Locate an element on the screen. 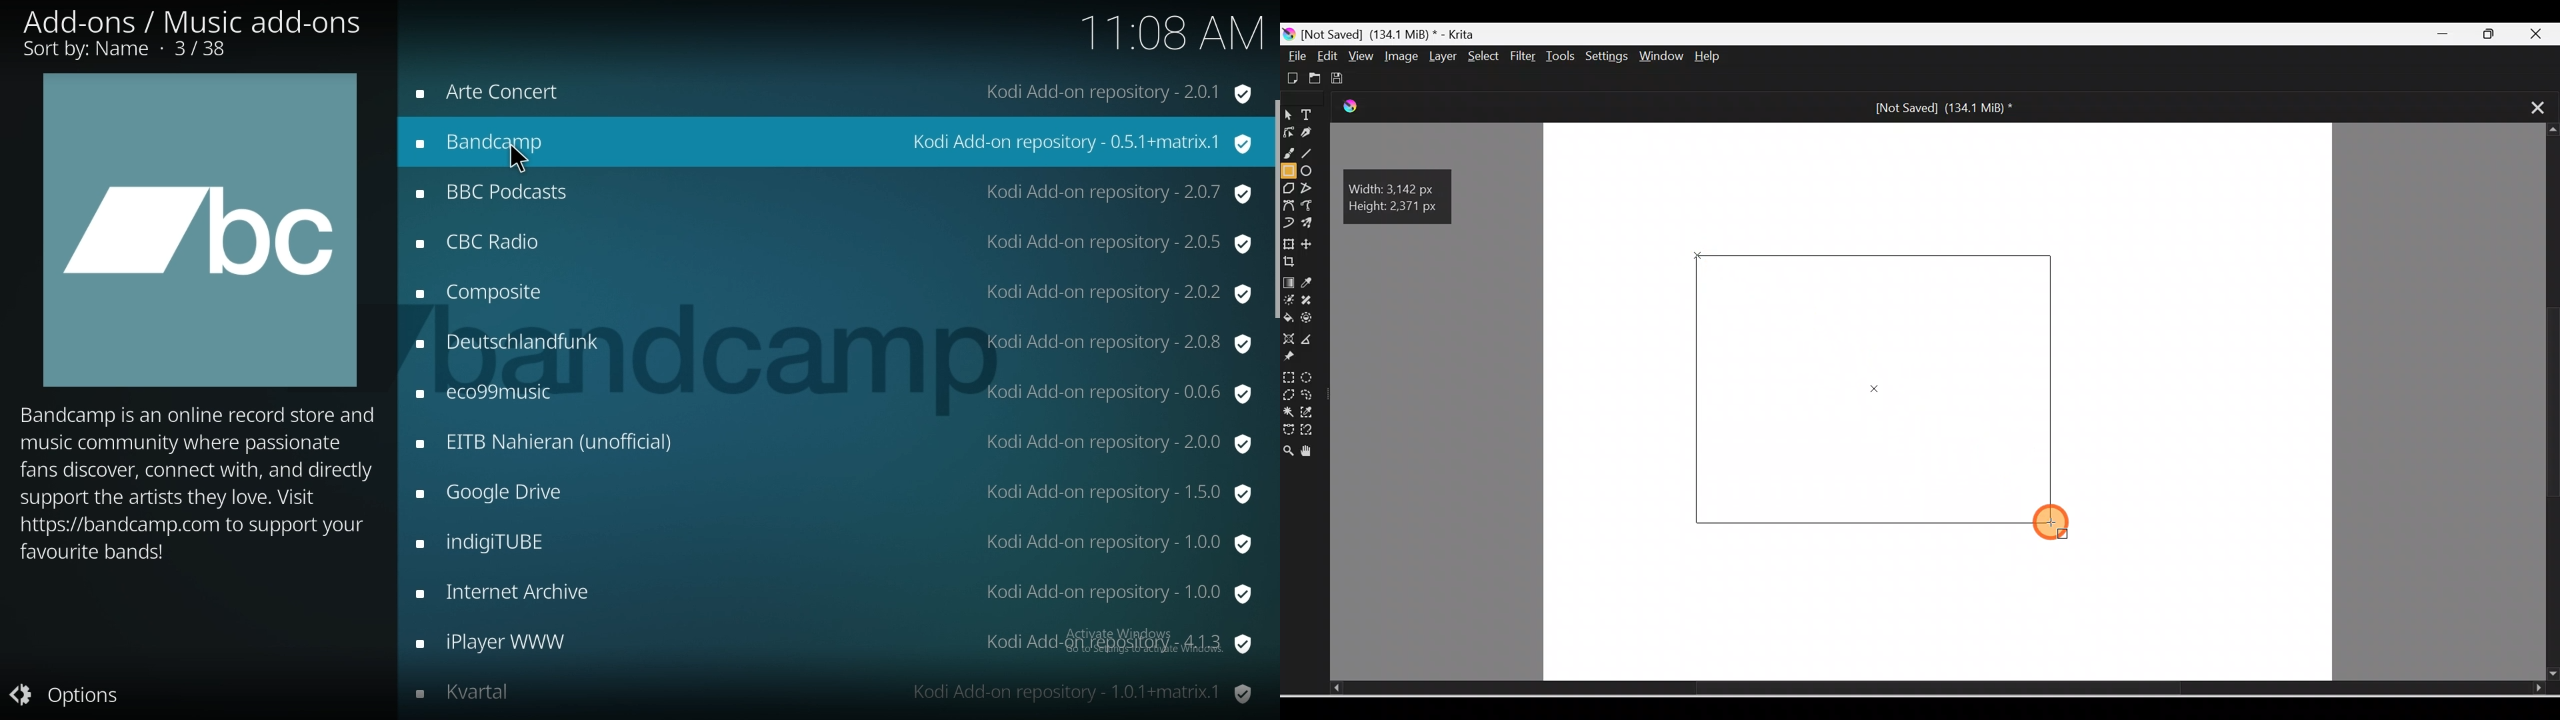 This screenshot has width=2576, height=728. Edit is located at coordinates (1329, 56).